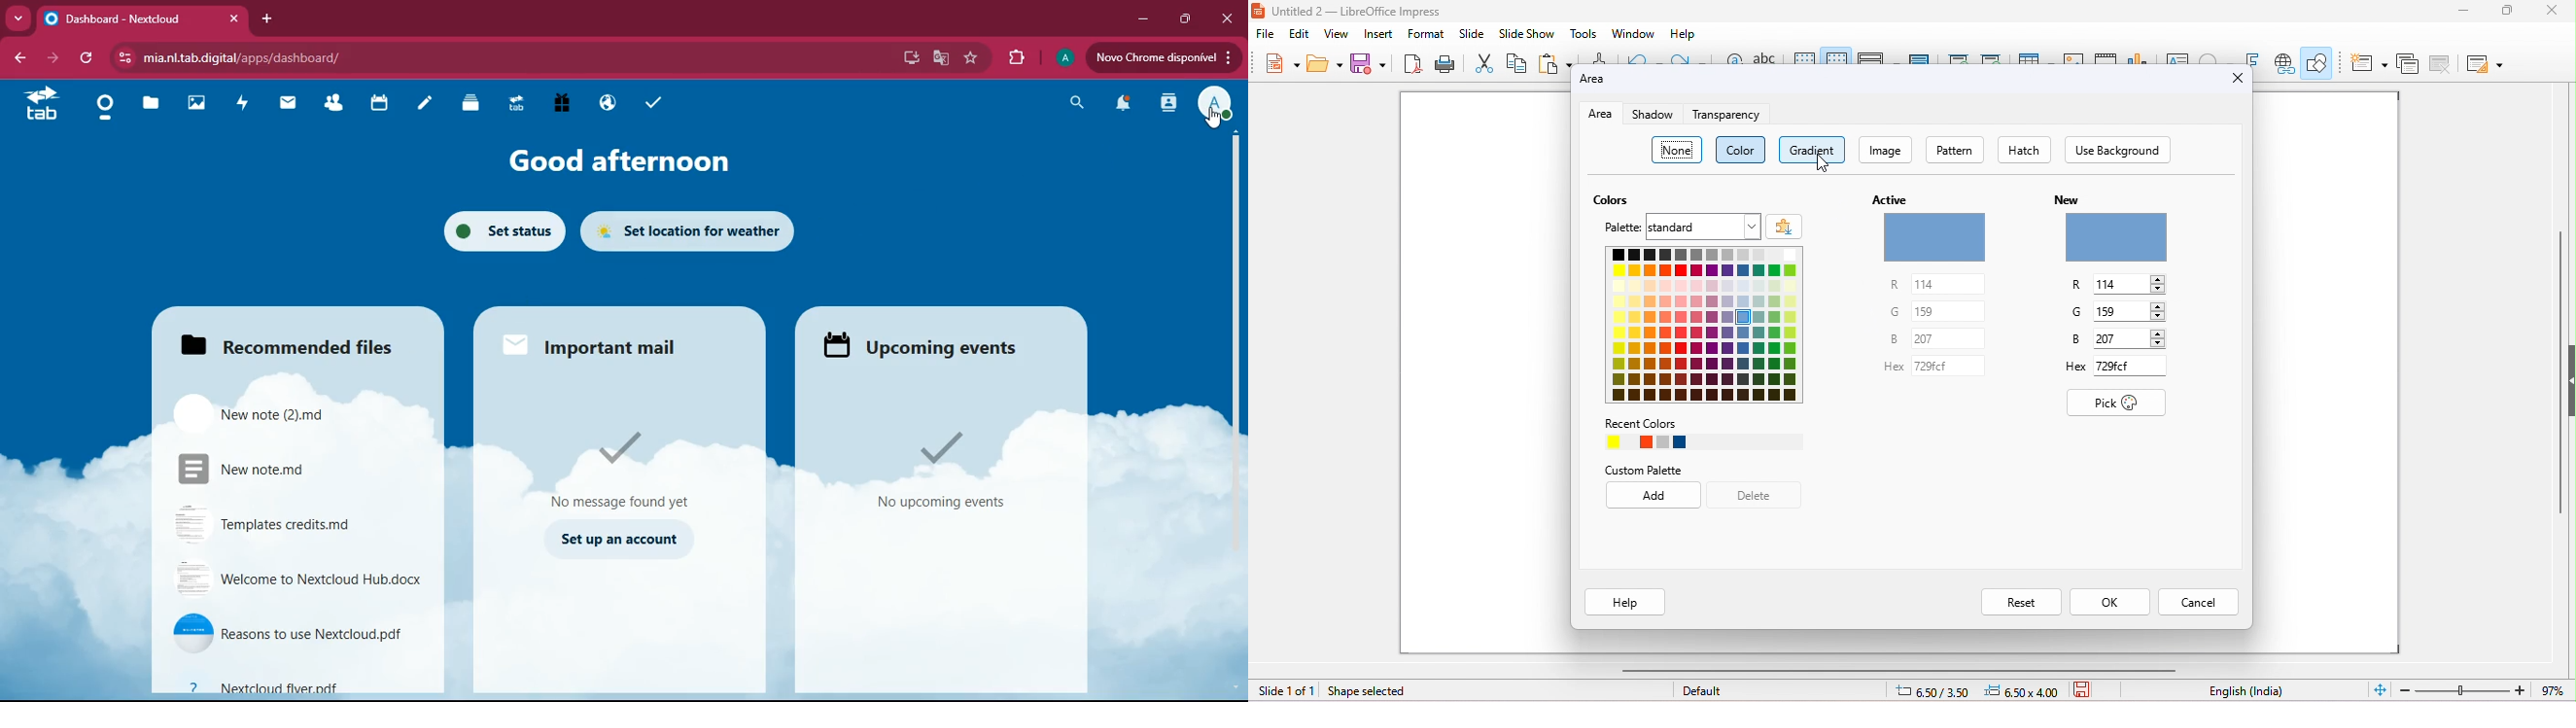 The image size is (2576, 728). Describe the element at coordinates (1805, 56) in the screenshot. I see `display grid` at that location.